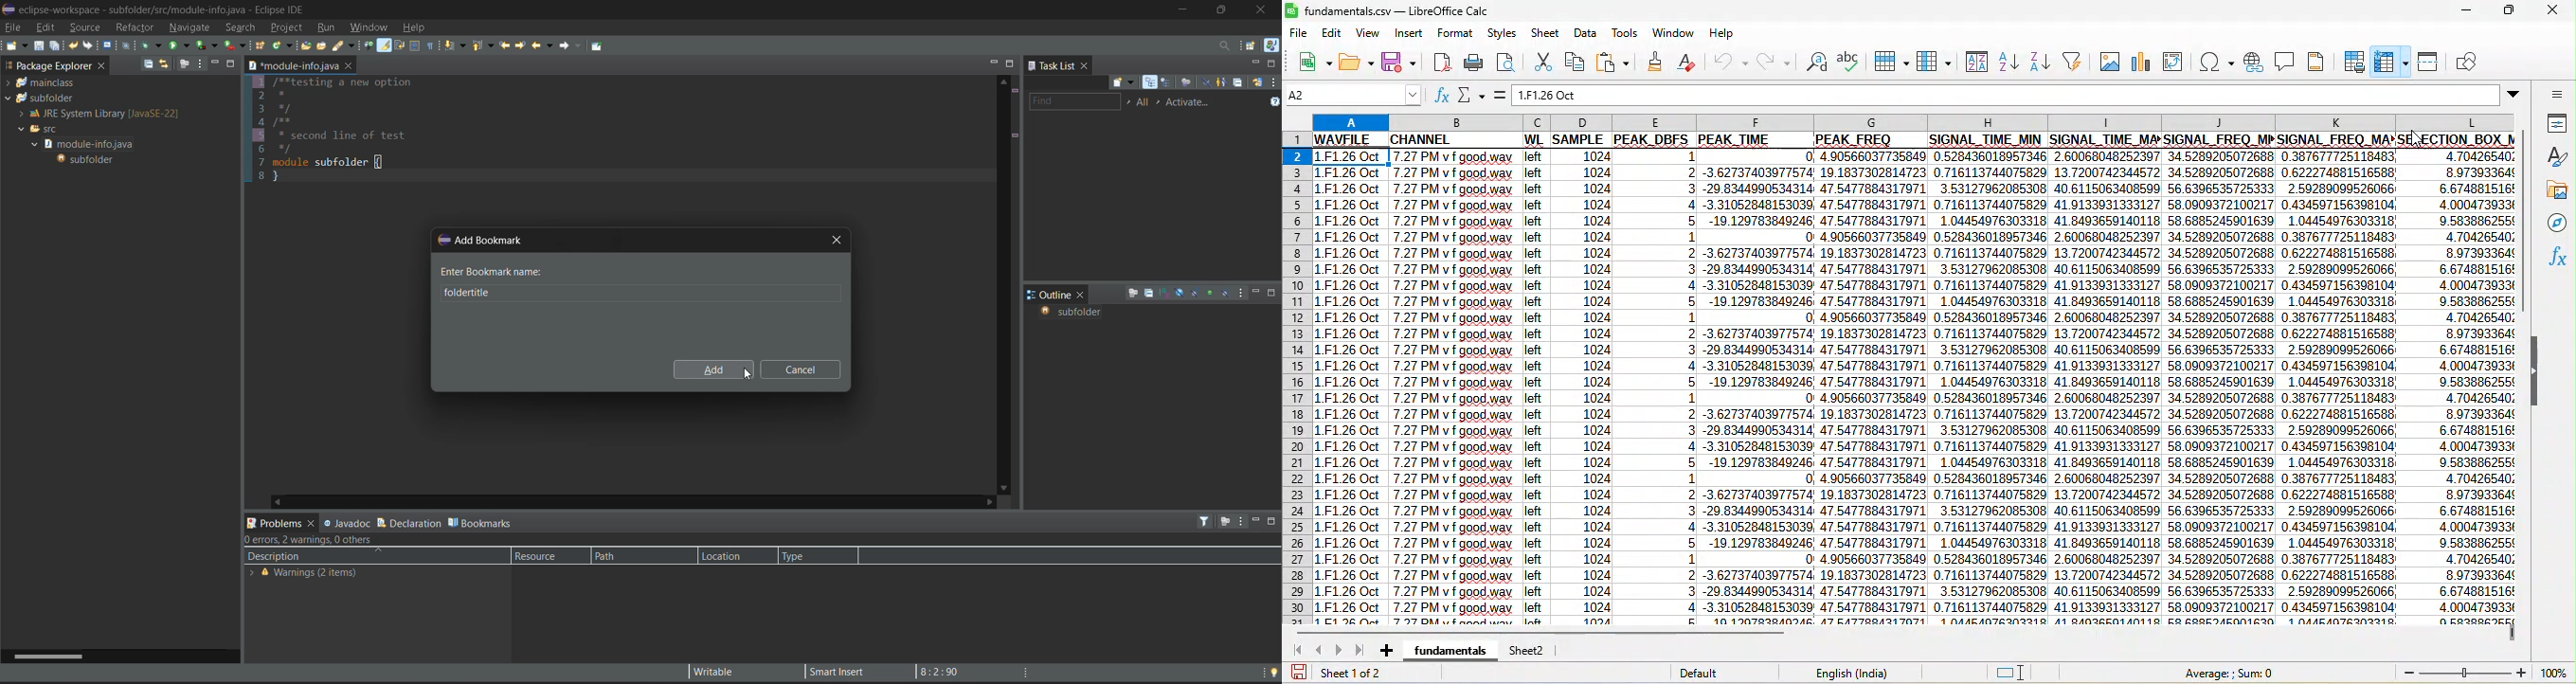  I want to click on skip all terminals, so click(129, 45).